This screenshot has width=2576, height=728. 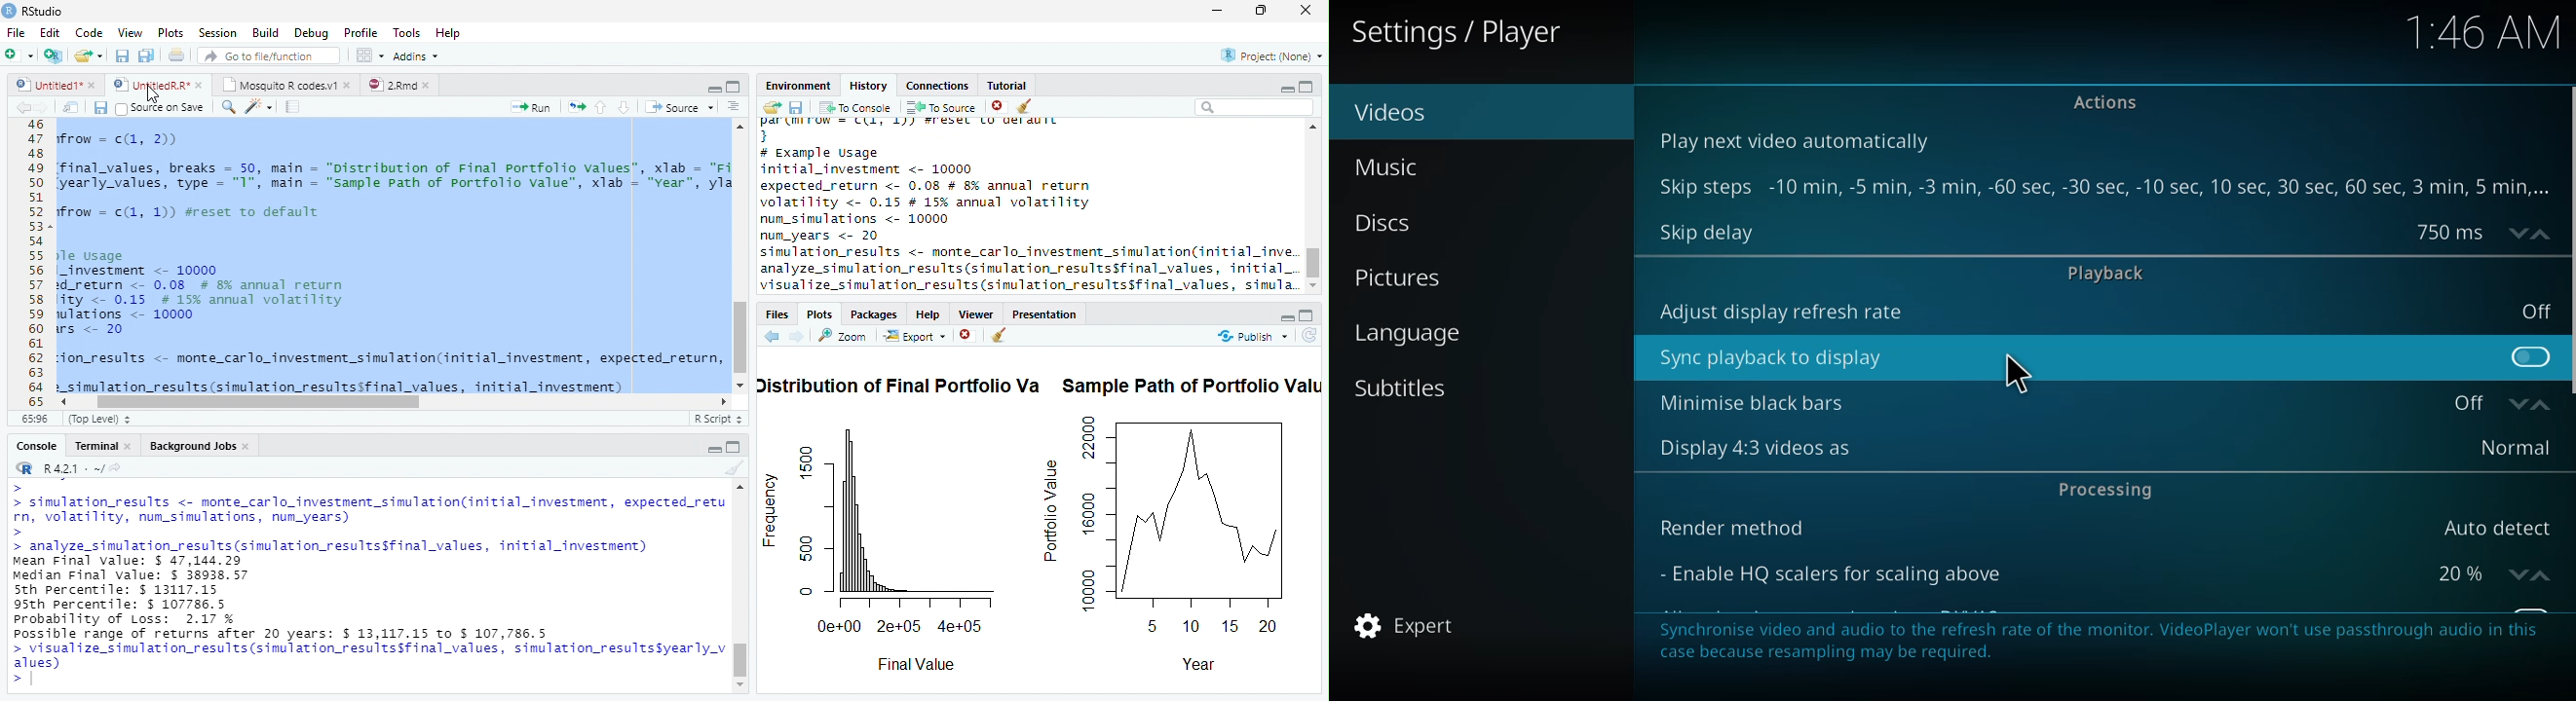 I want to click on View, so click(x=129, y=31).